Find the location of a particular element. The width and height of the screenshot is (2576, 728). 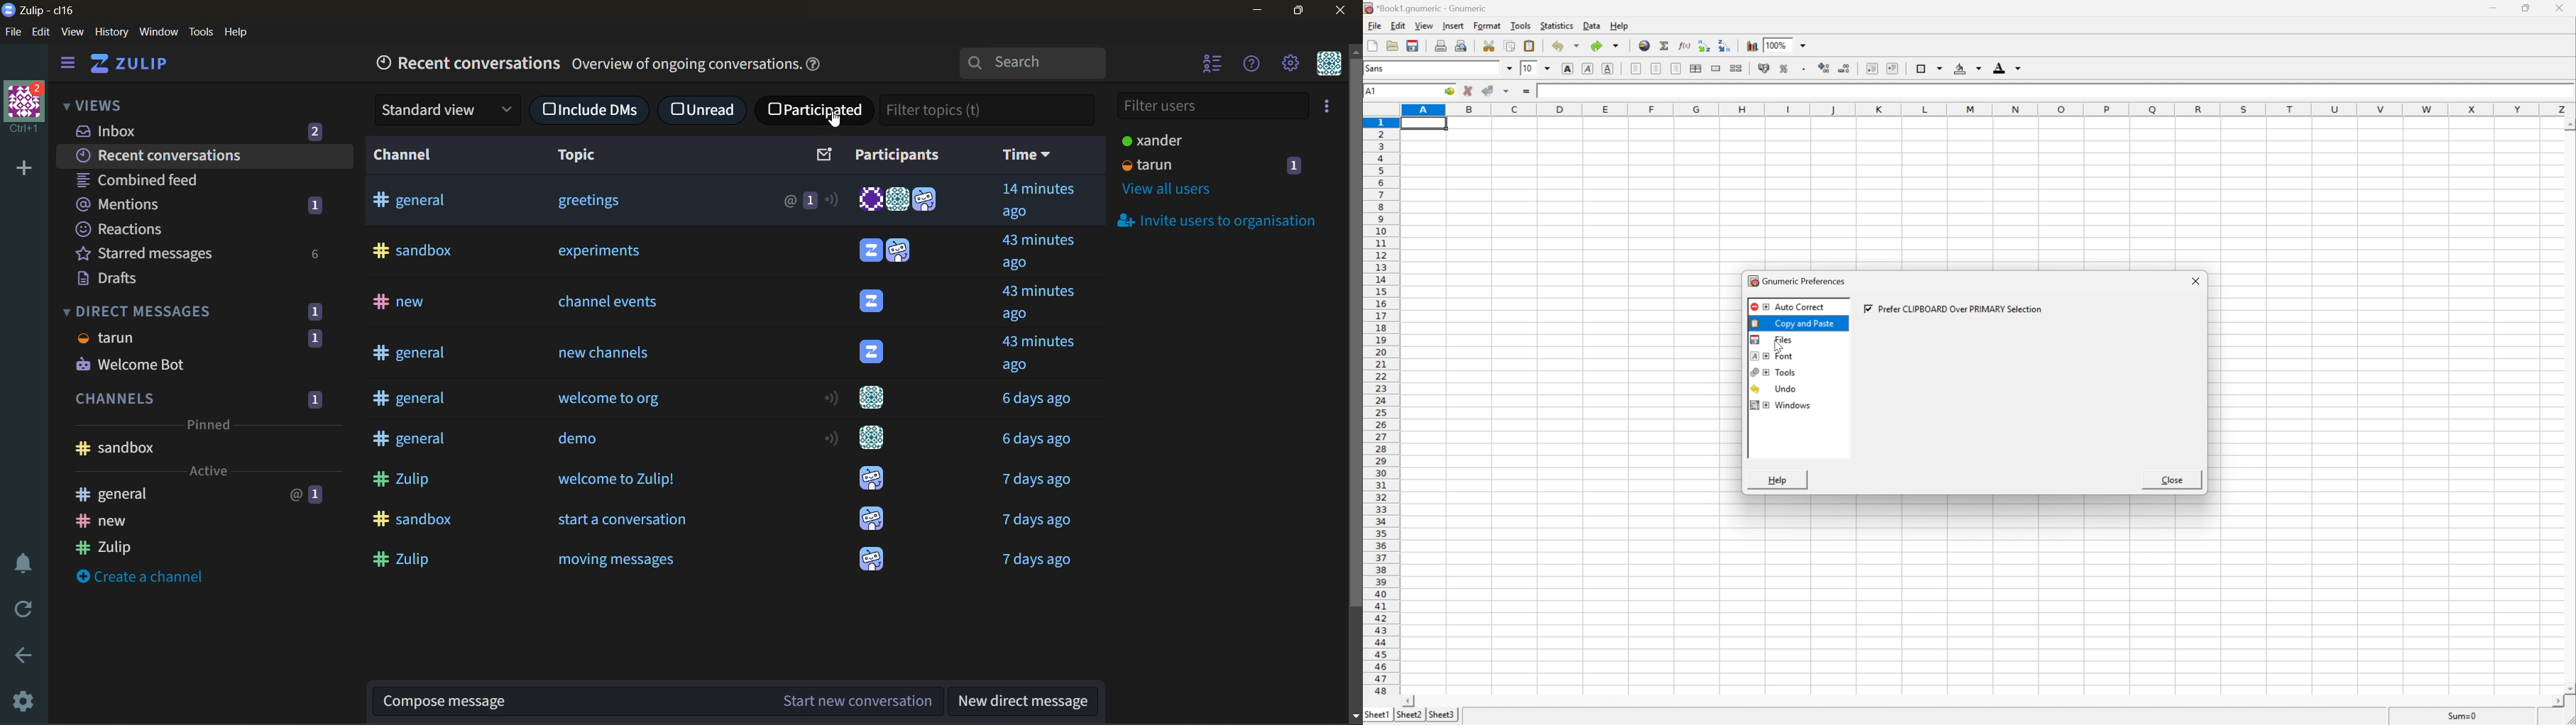

1 message is located at coordinates (1296, 166).